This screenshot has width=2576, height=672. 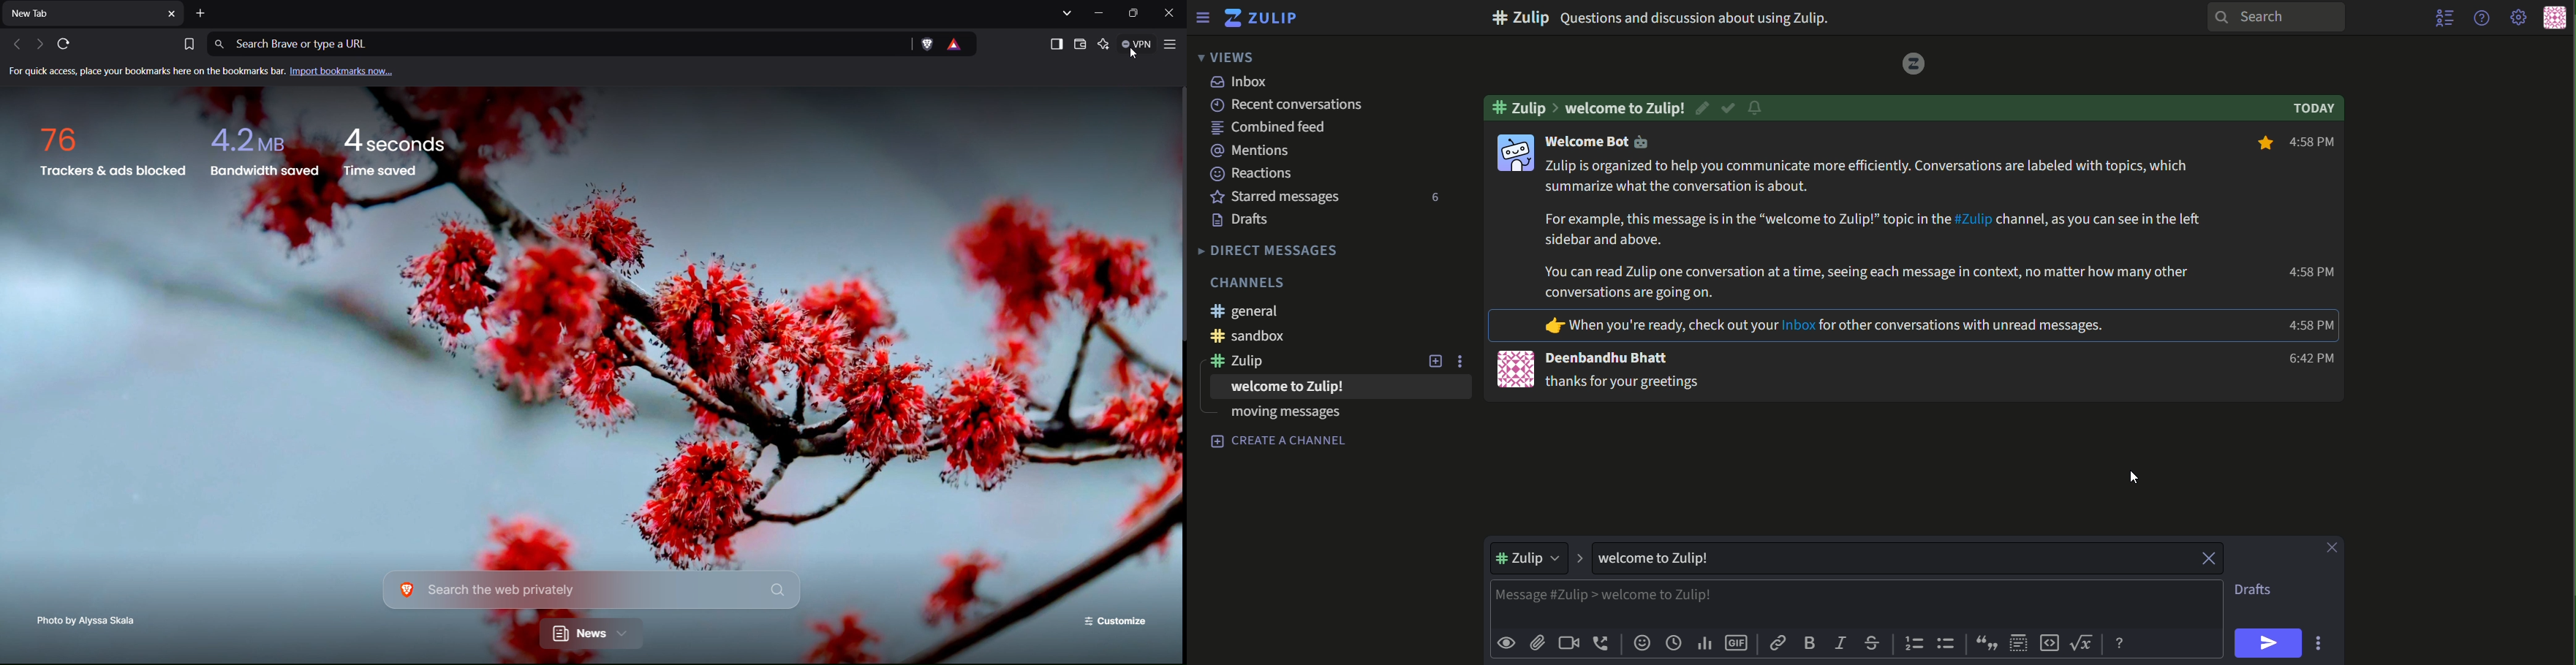 What do you see at coordinates (1276, 129) in the screenshot?
I see `text` at bounding box center [1276, 129].